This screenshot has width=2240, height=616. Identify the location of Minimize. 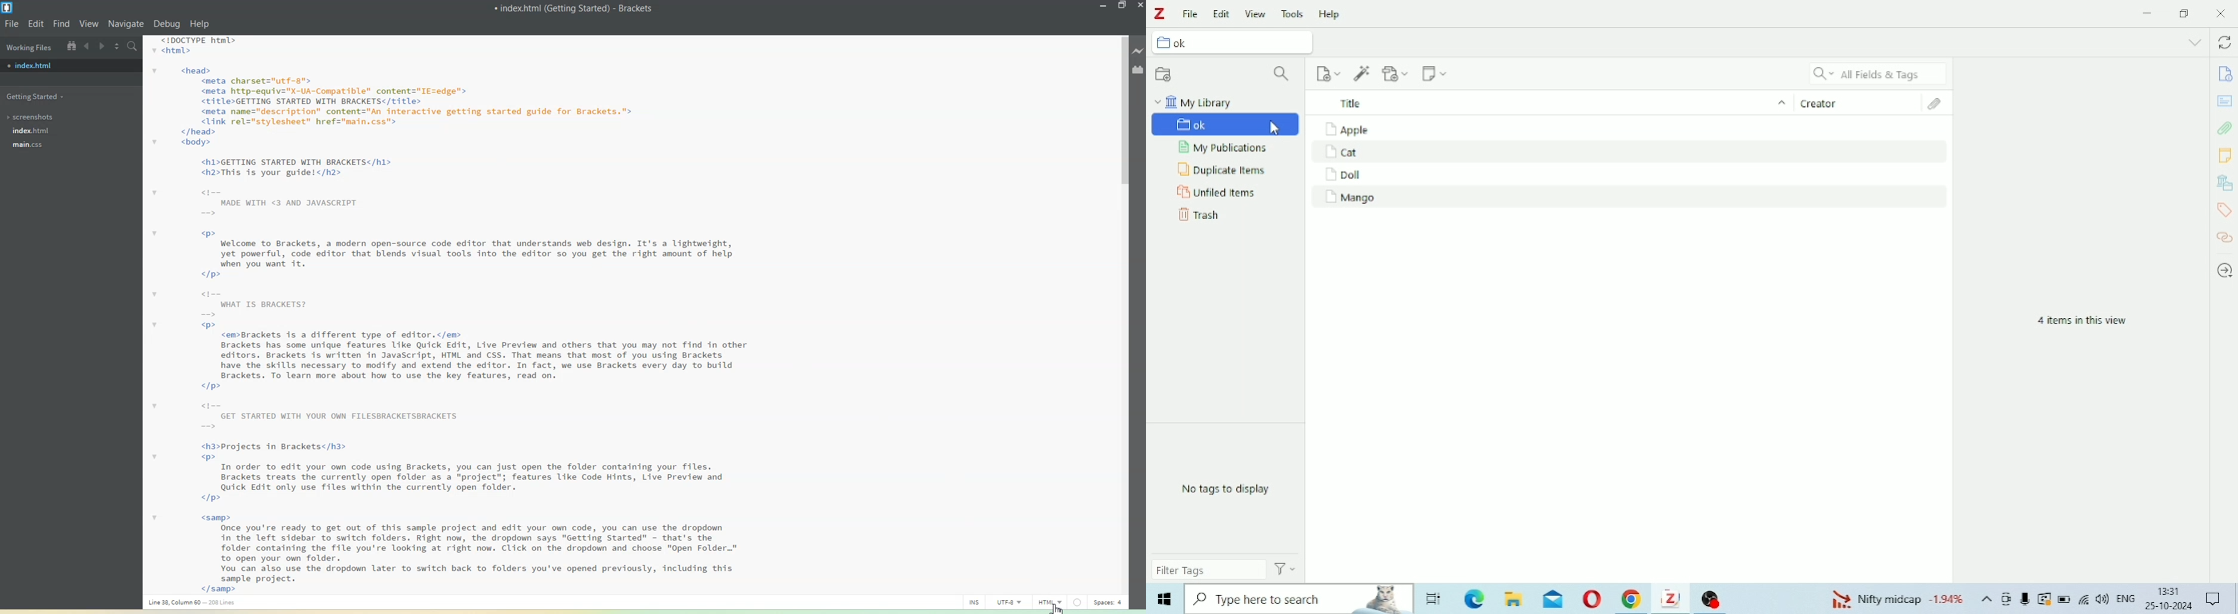
(1104, 6).